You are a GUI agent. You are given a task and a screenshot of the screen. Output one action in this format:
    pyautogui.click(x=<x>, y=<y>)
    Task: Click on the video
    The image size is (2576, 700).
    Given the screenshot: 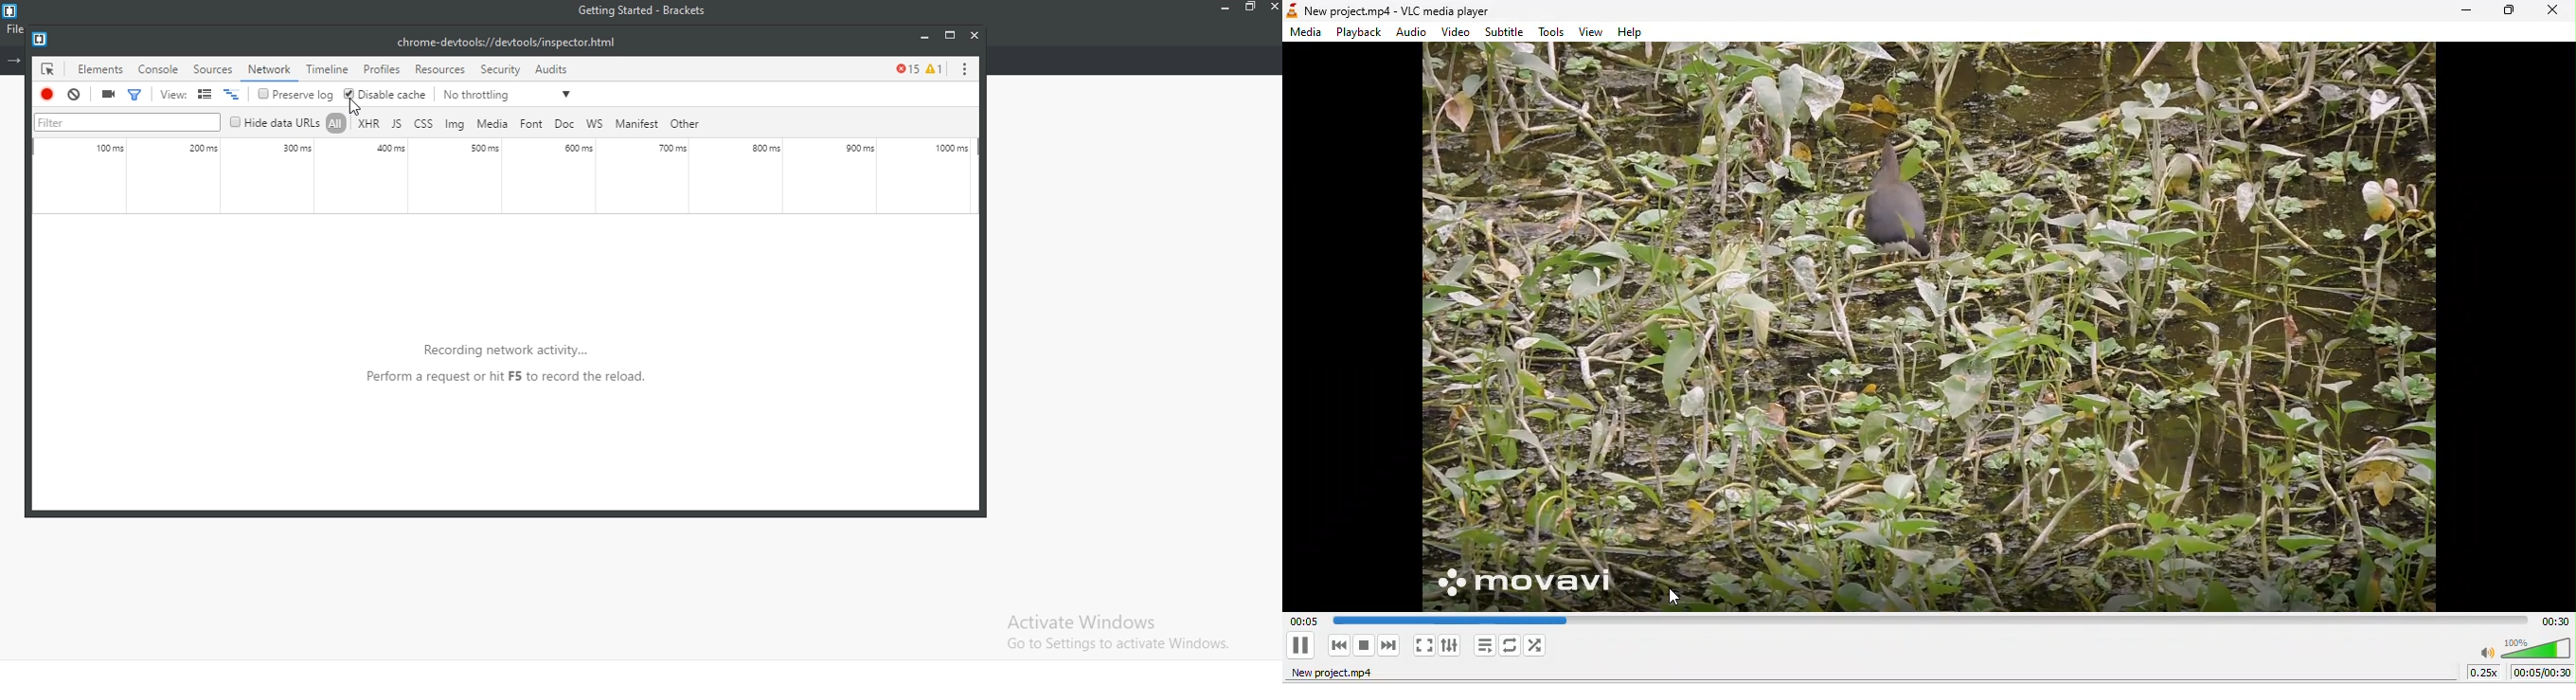 What is the action you would take?
    pyautogui.click(x=1458, y=32)
    